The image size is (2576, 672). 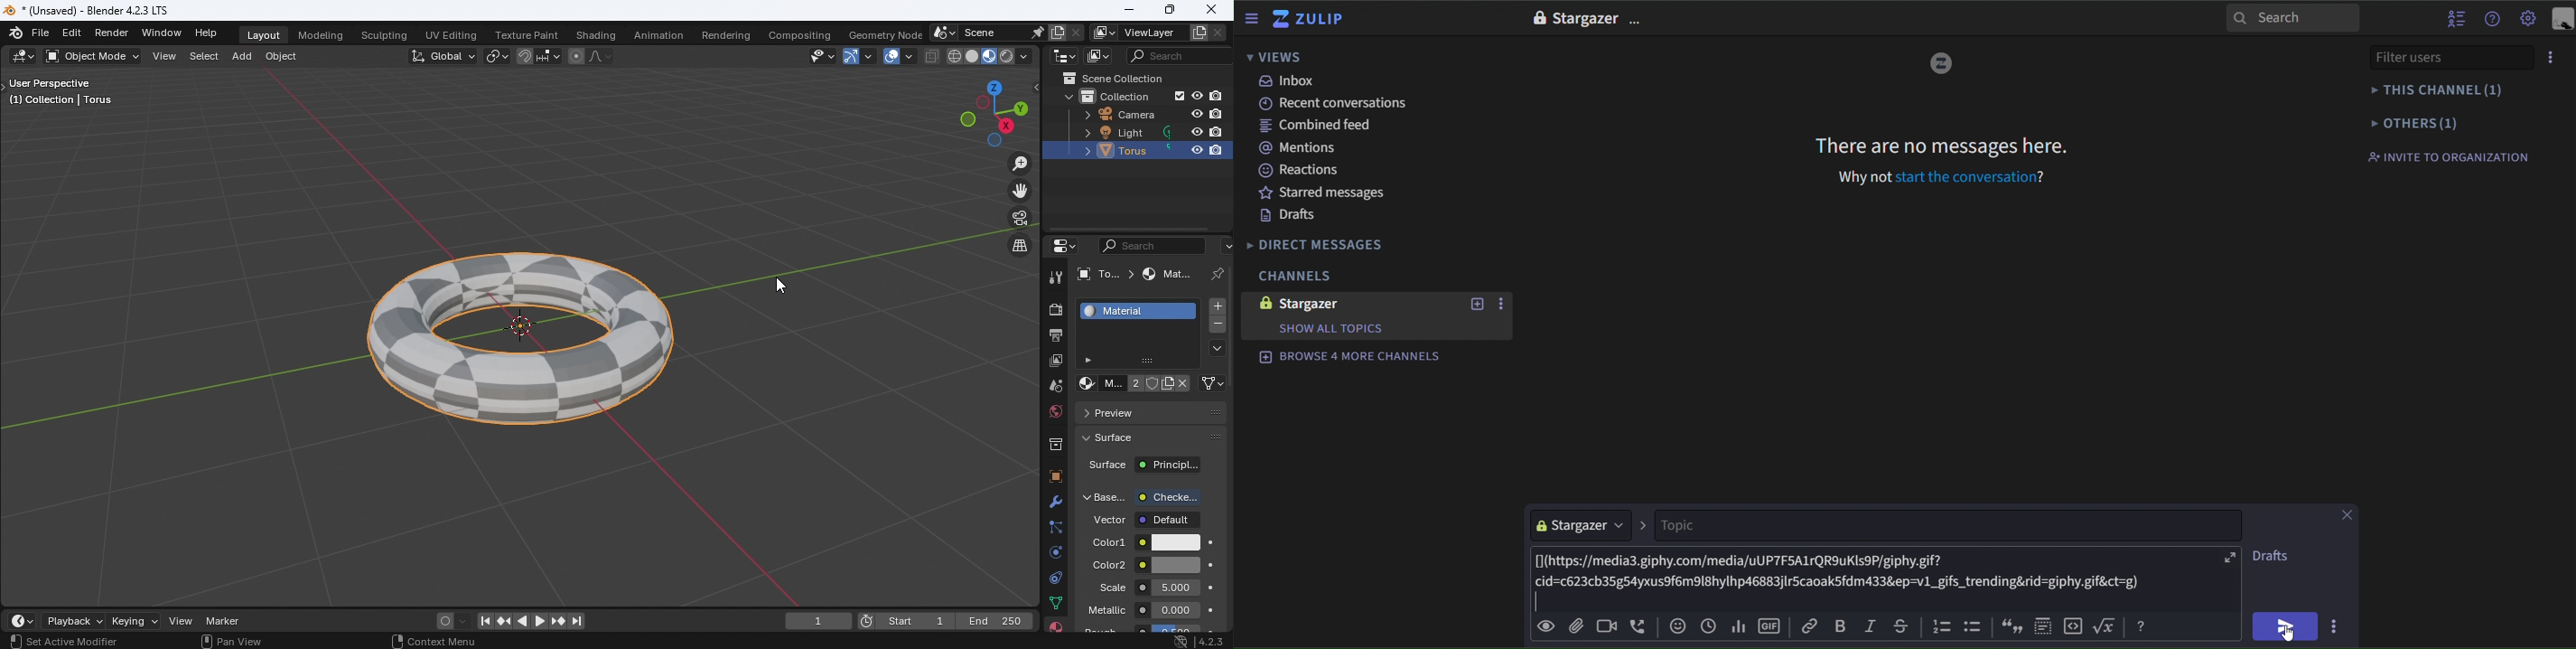 I want to click on Sculpting, so click(x=383, y=35).